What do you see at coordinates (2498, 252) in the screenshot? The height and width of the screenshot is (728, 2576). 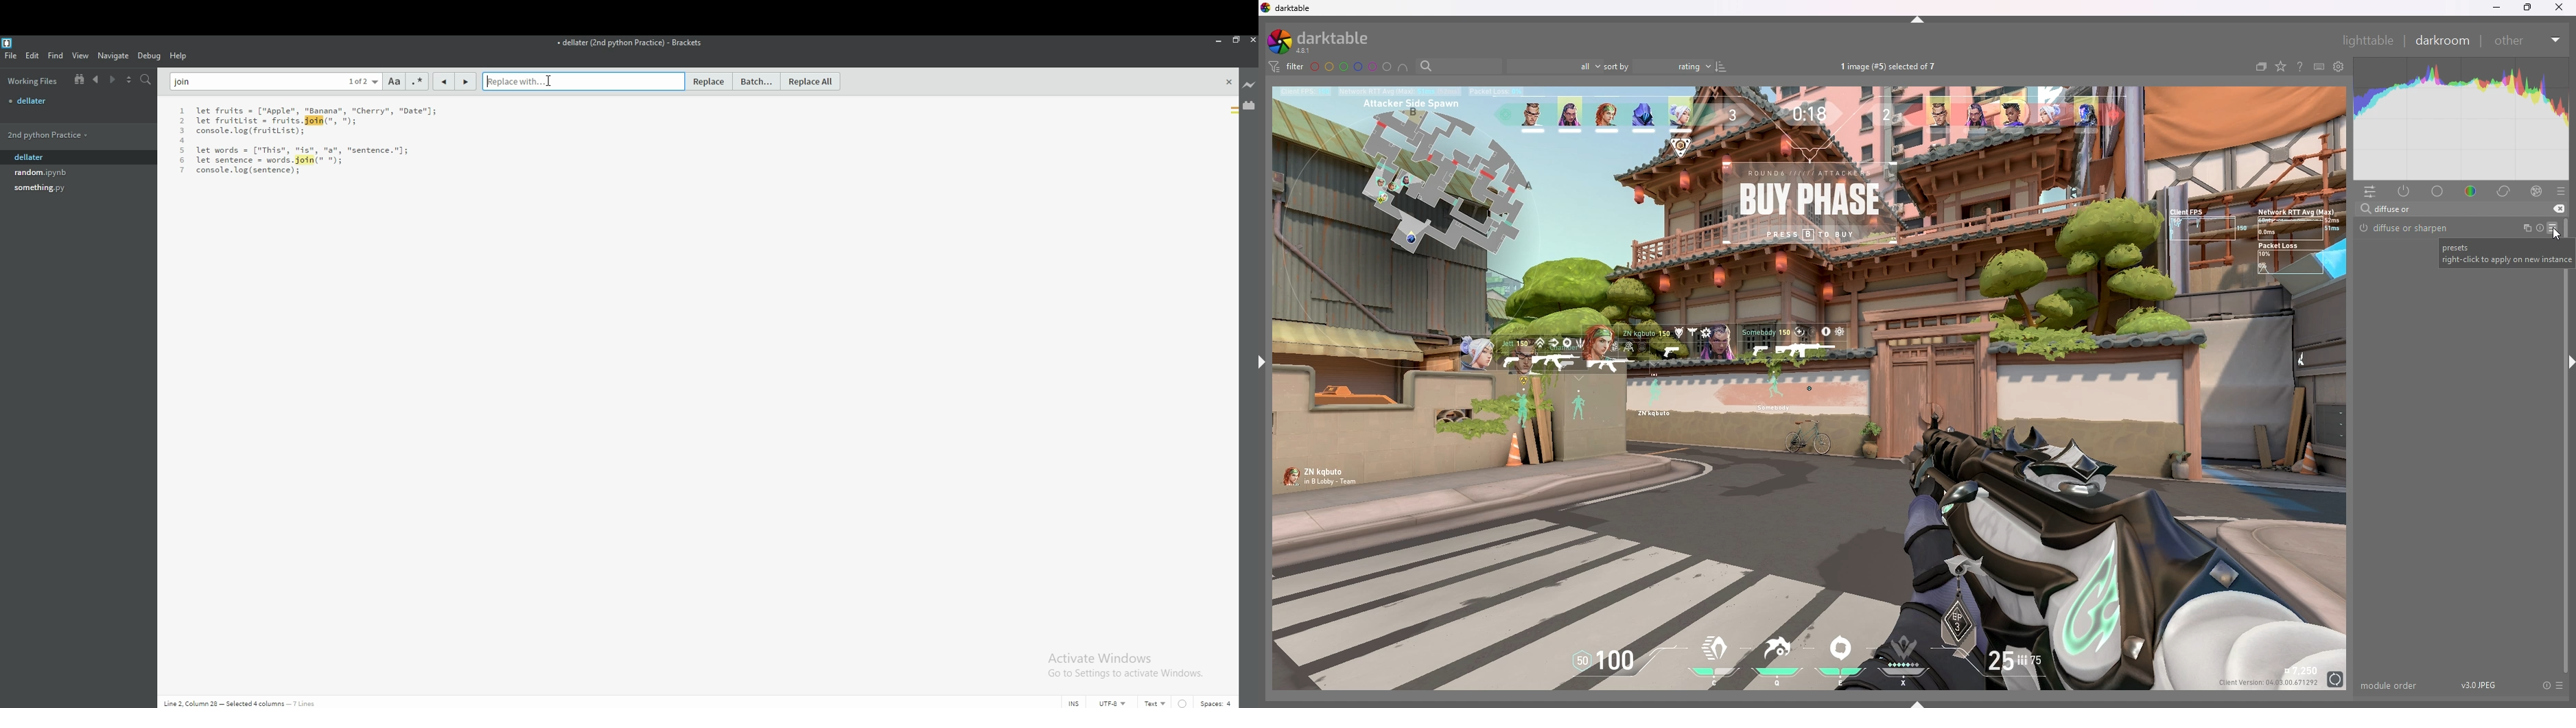 I see `cursor description` at bounding box center [2498, 252].